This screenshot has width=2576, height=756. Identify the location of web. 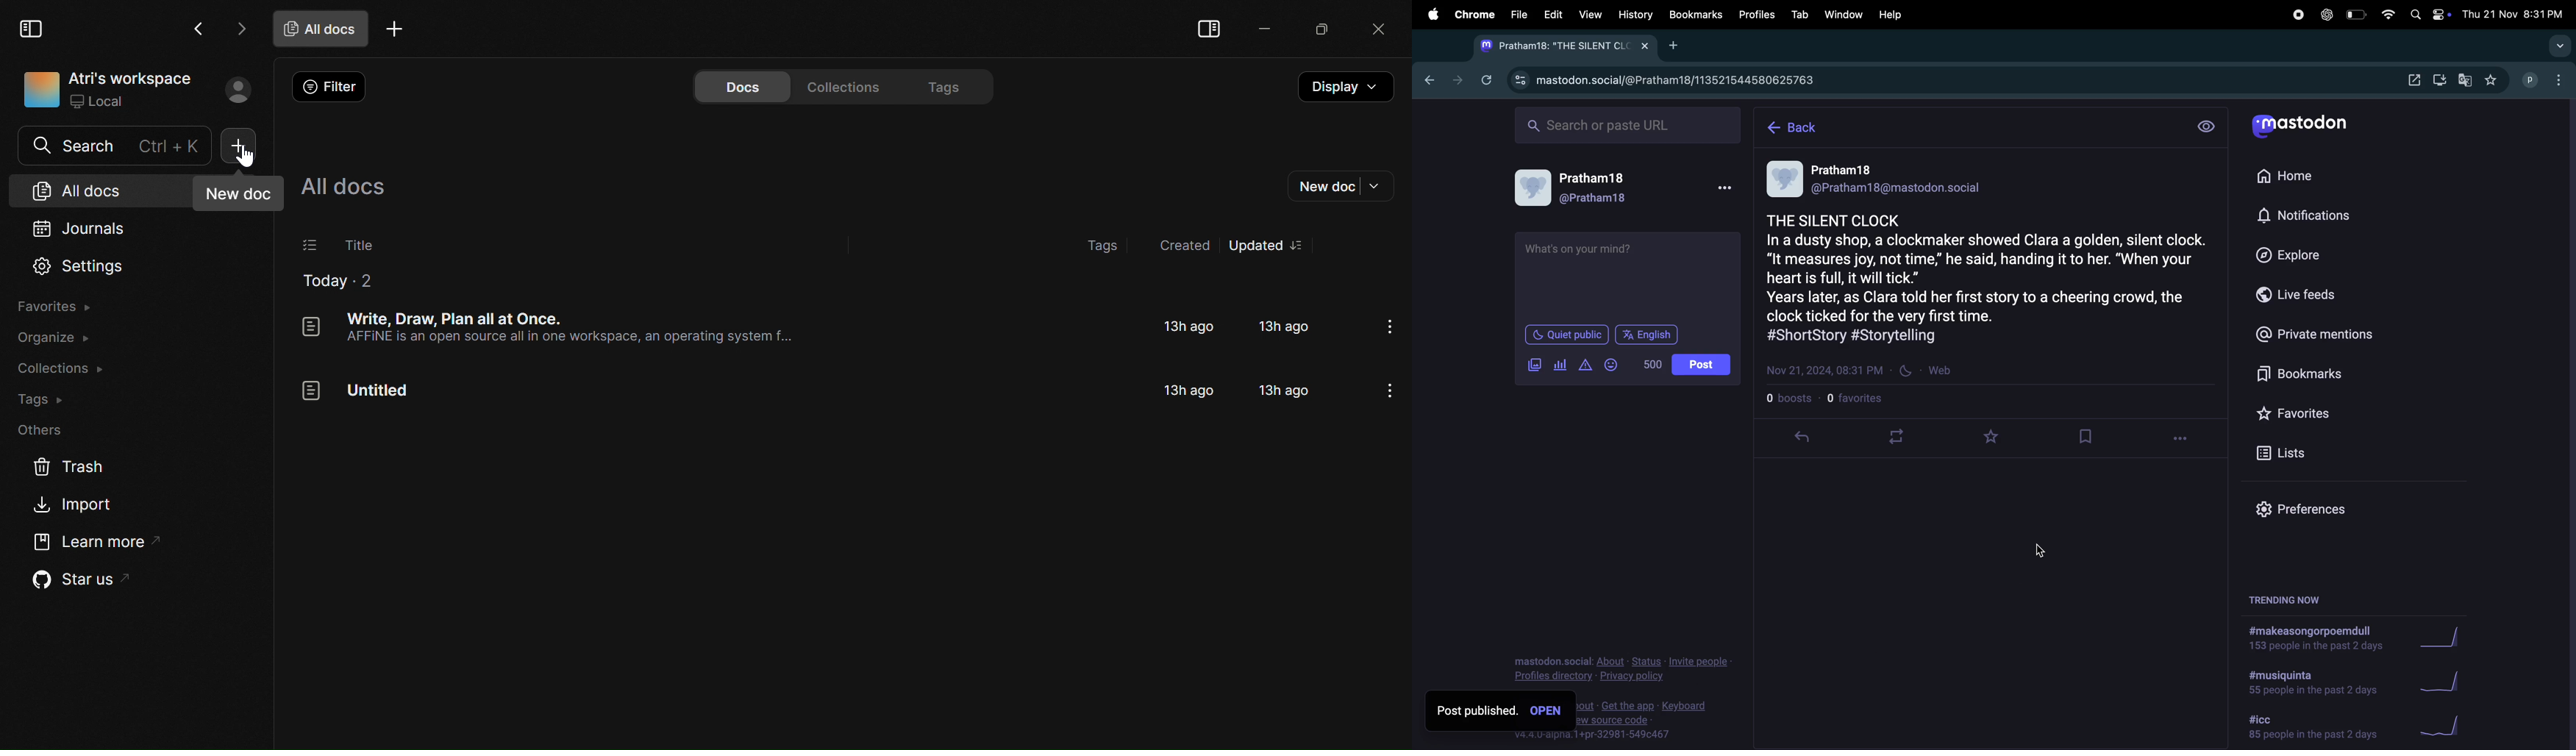
(1937, 370).